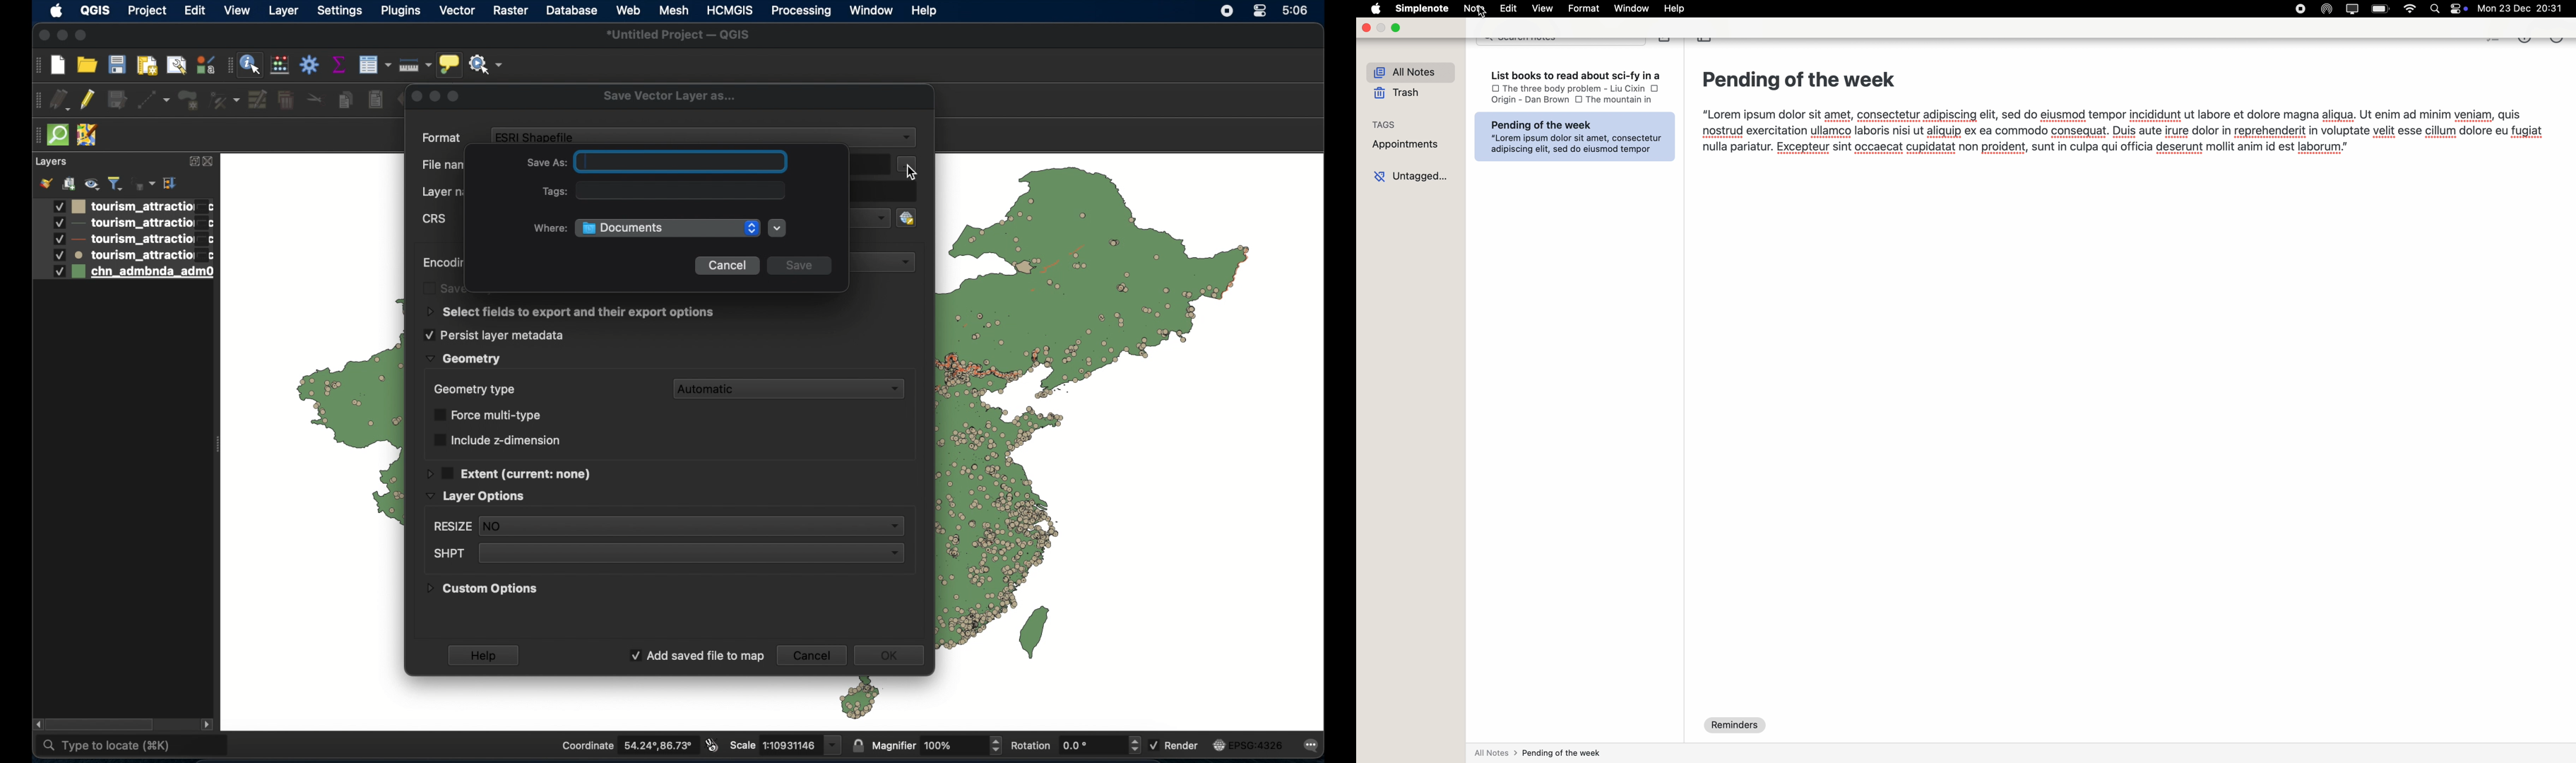 This screenshot has width=2576, height=784. I want to click on untitled project - QGIS, so click(679, 35).